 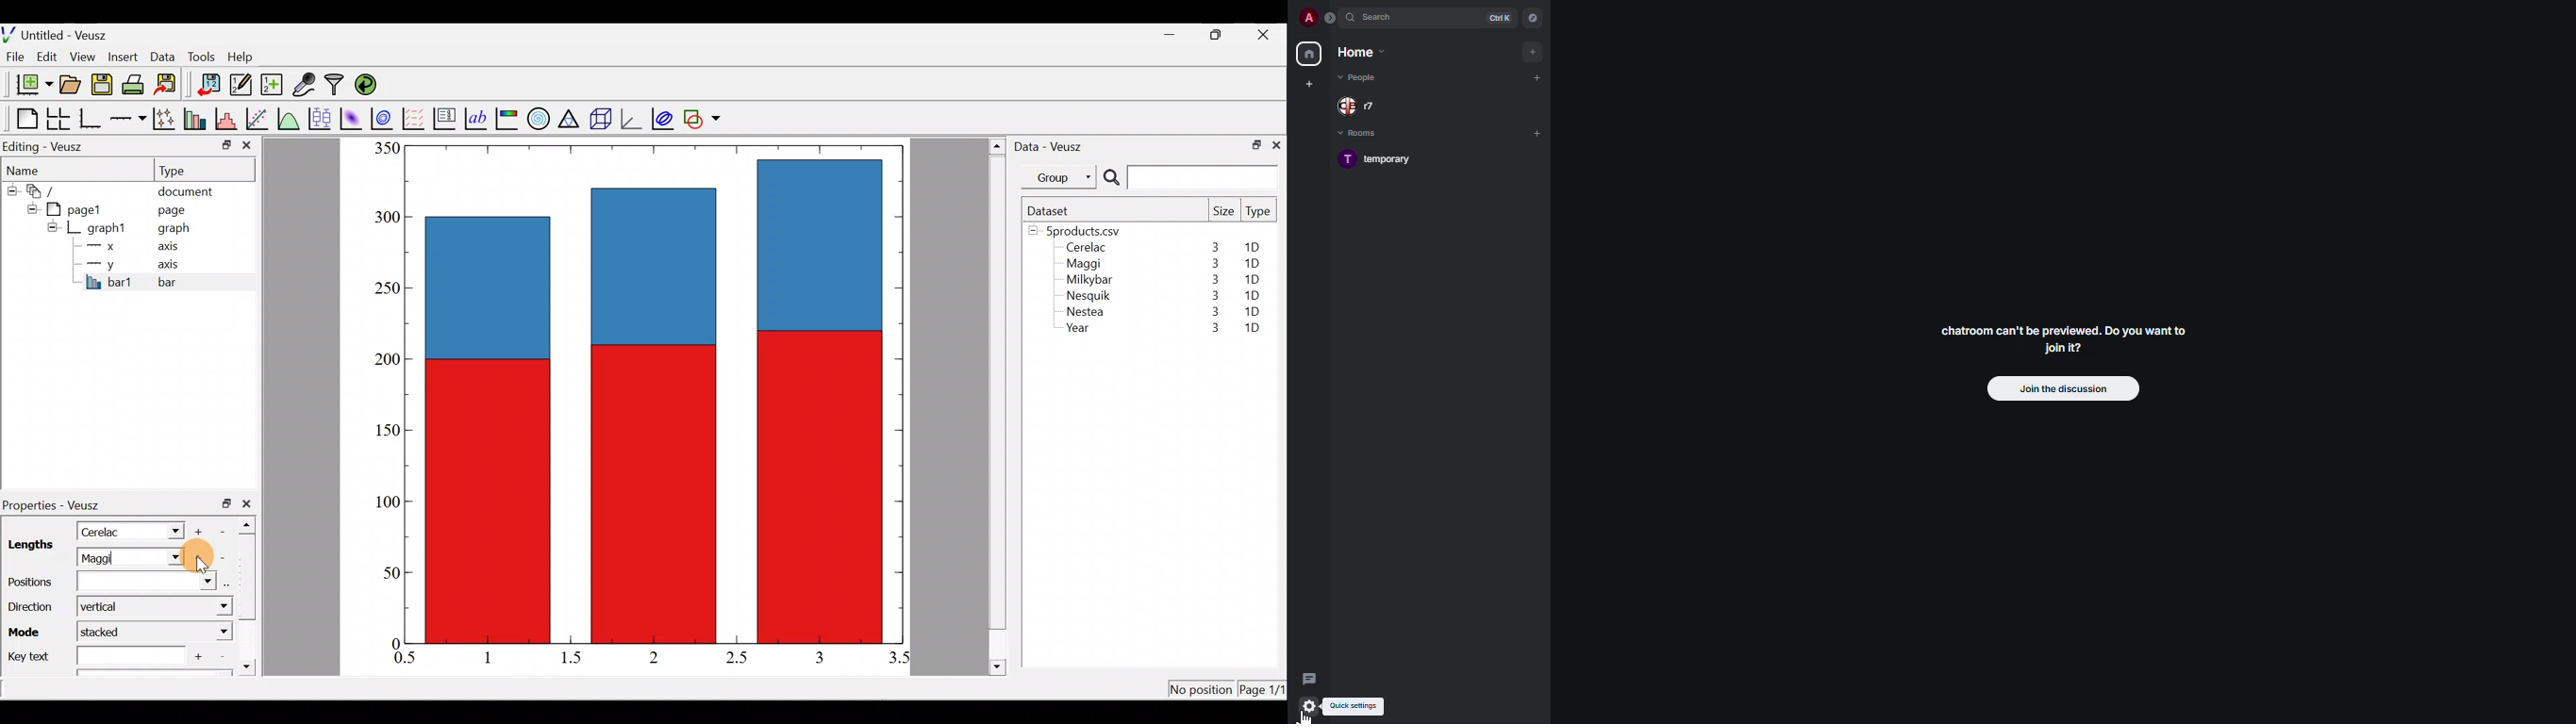 I want to click on rooms, so click(x=1360, y=132).